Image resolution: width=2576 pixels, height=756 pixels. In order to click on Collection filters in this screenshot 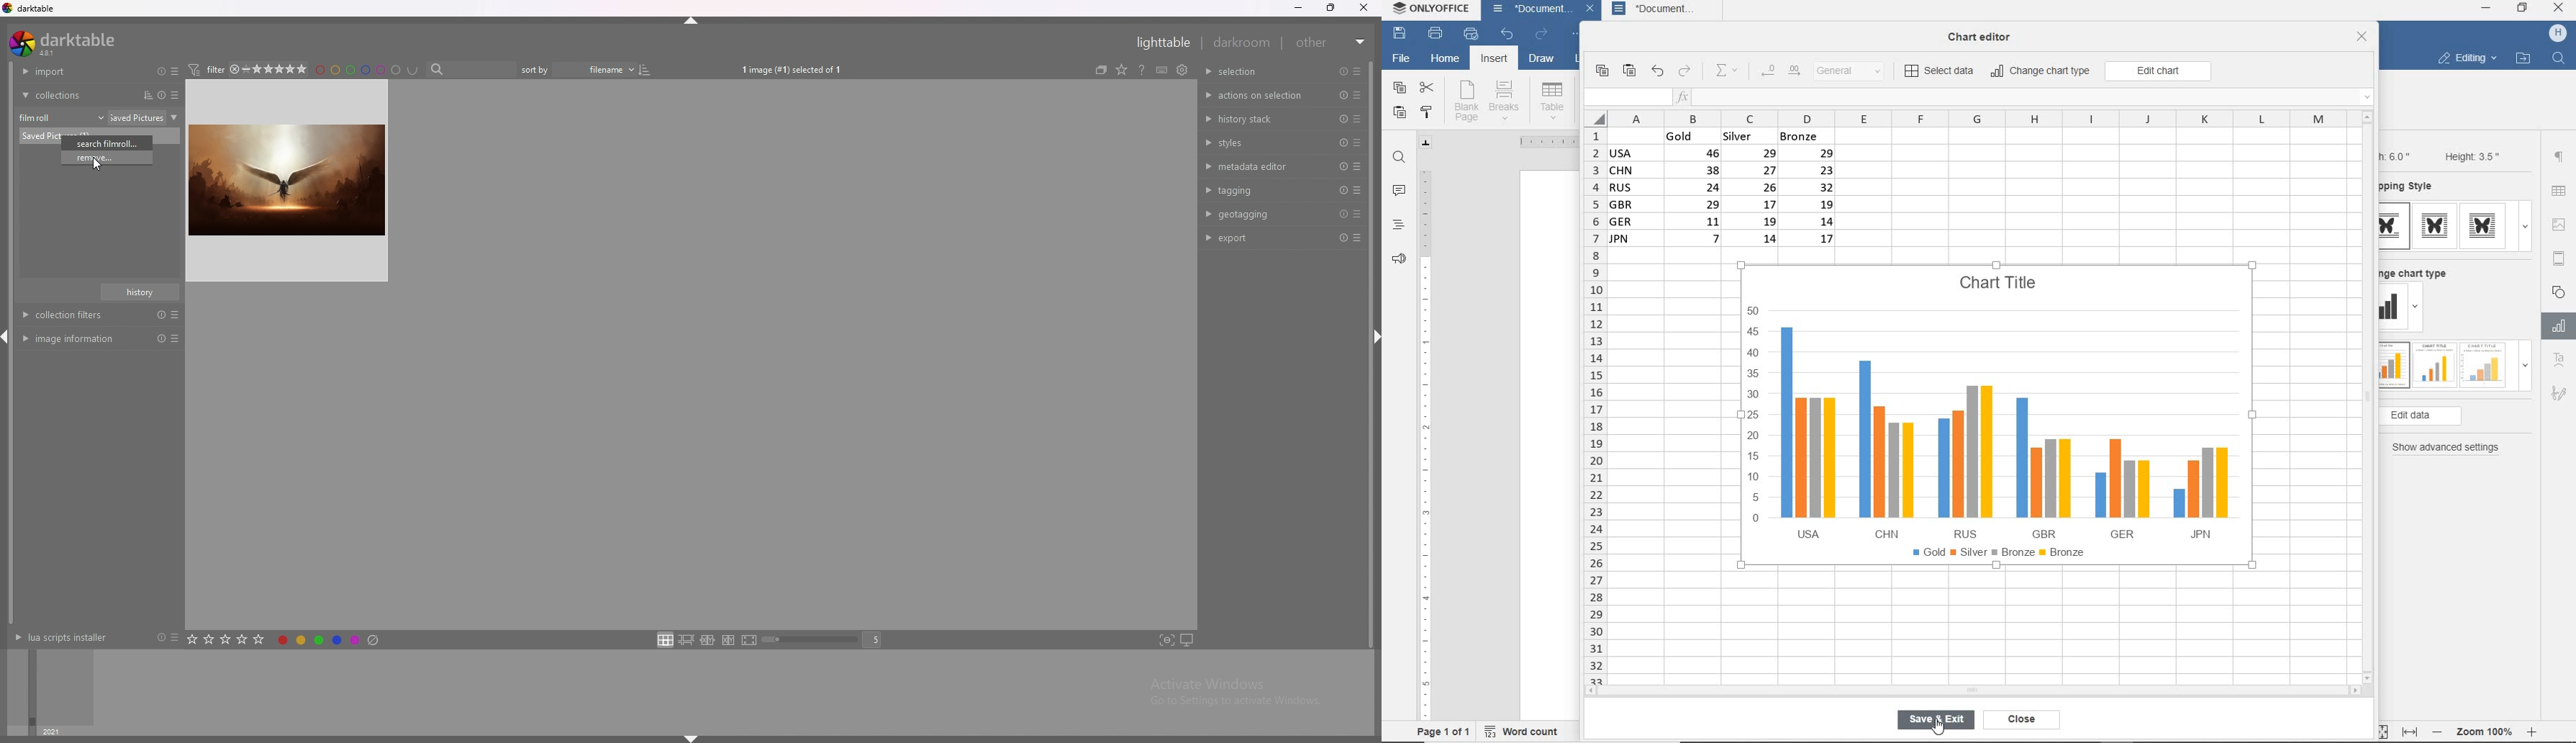, I will do `click(102, 315)`.